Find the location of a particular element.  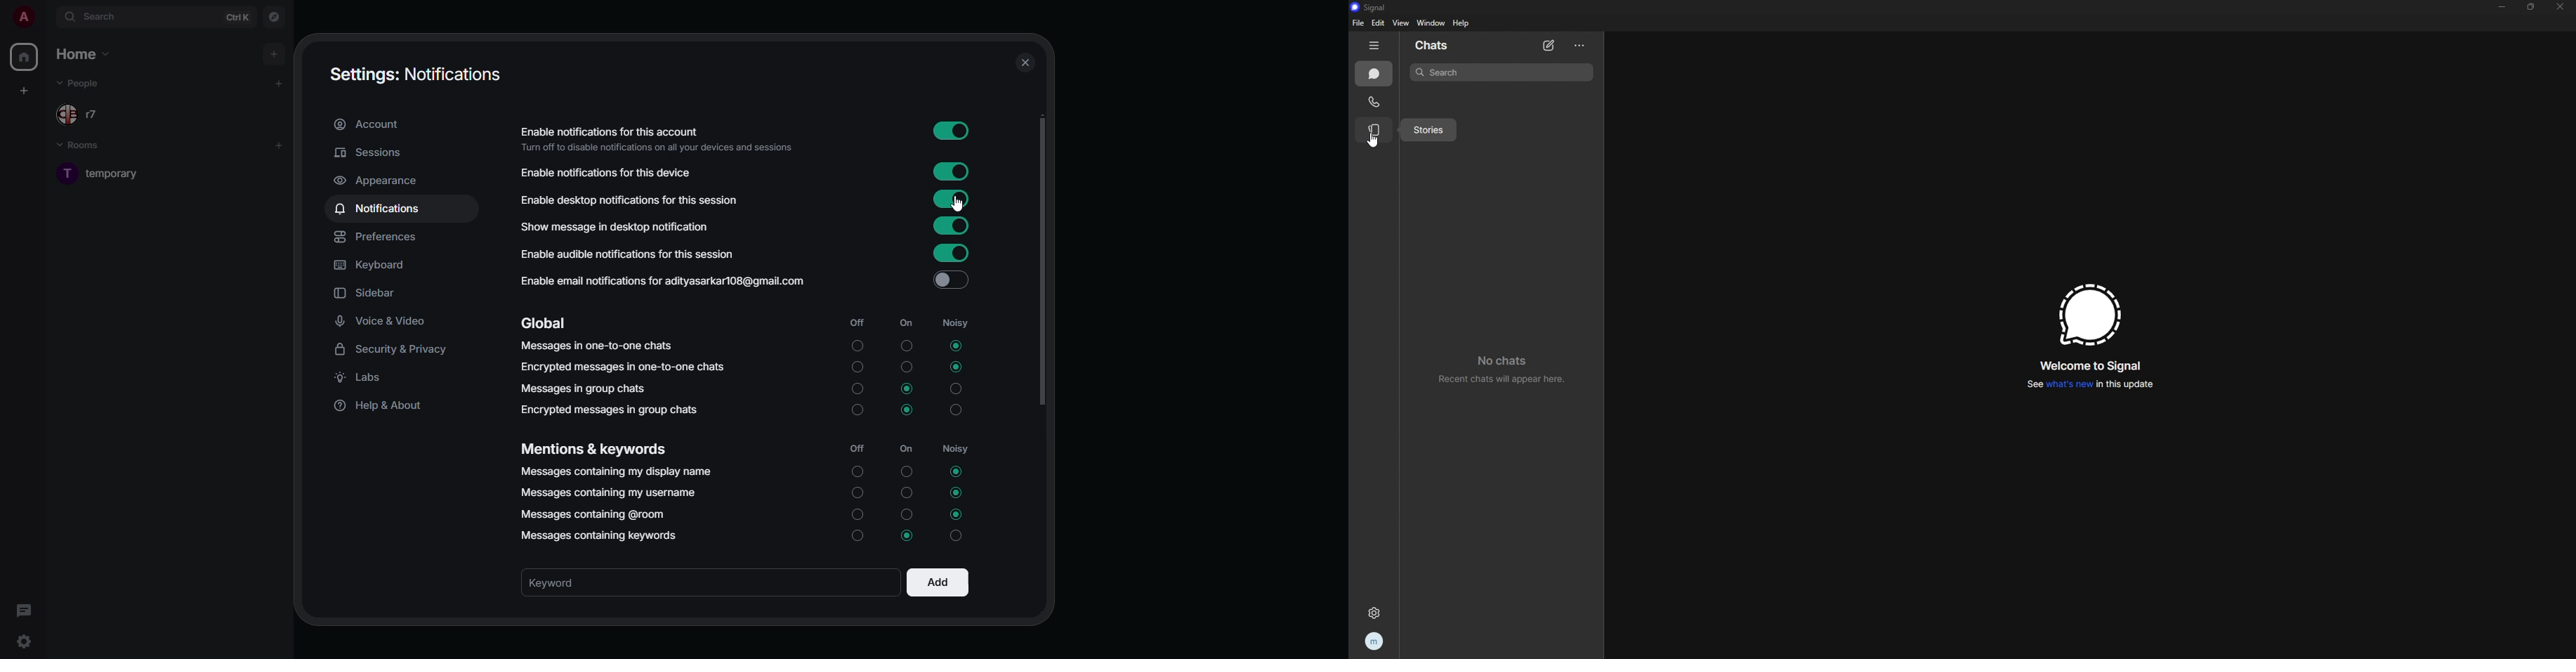

messages containing username is located at coordinates (607, 492).